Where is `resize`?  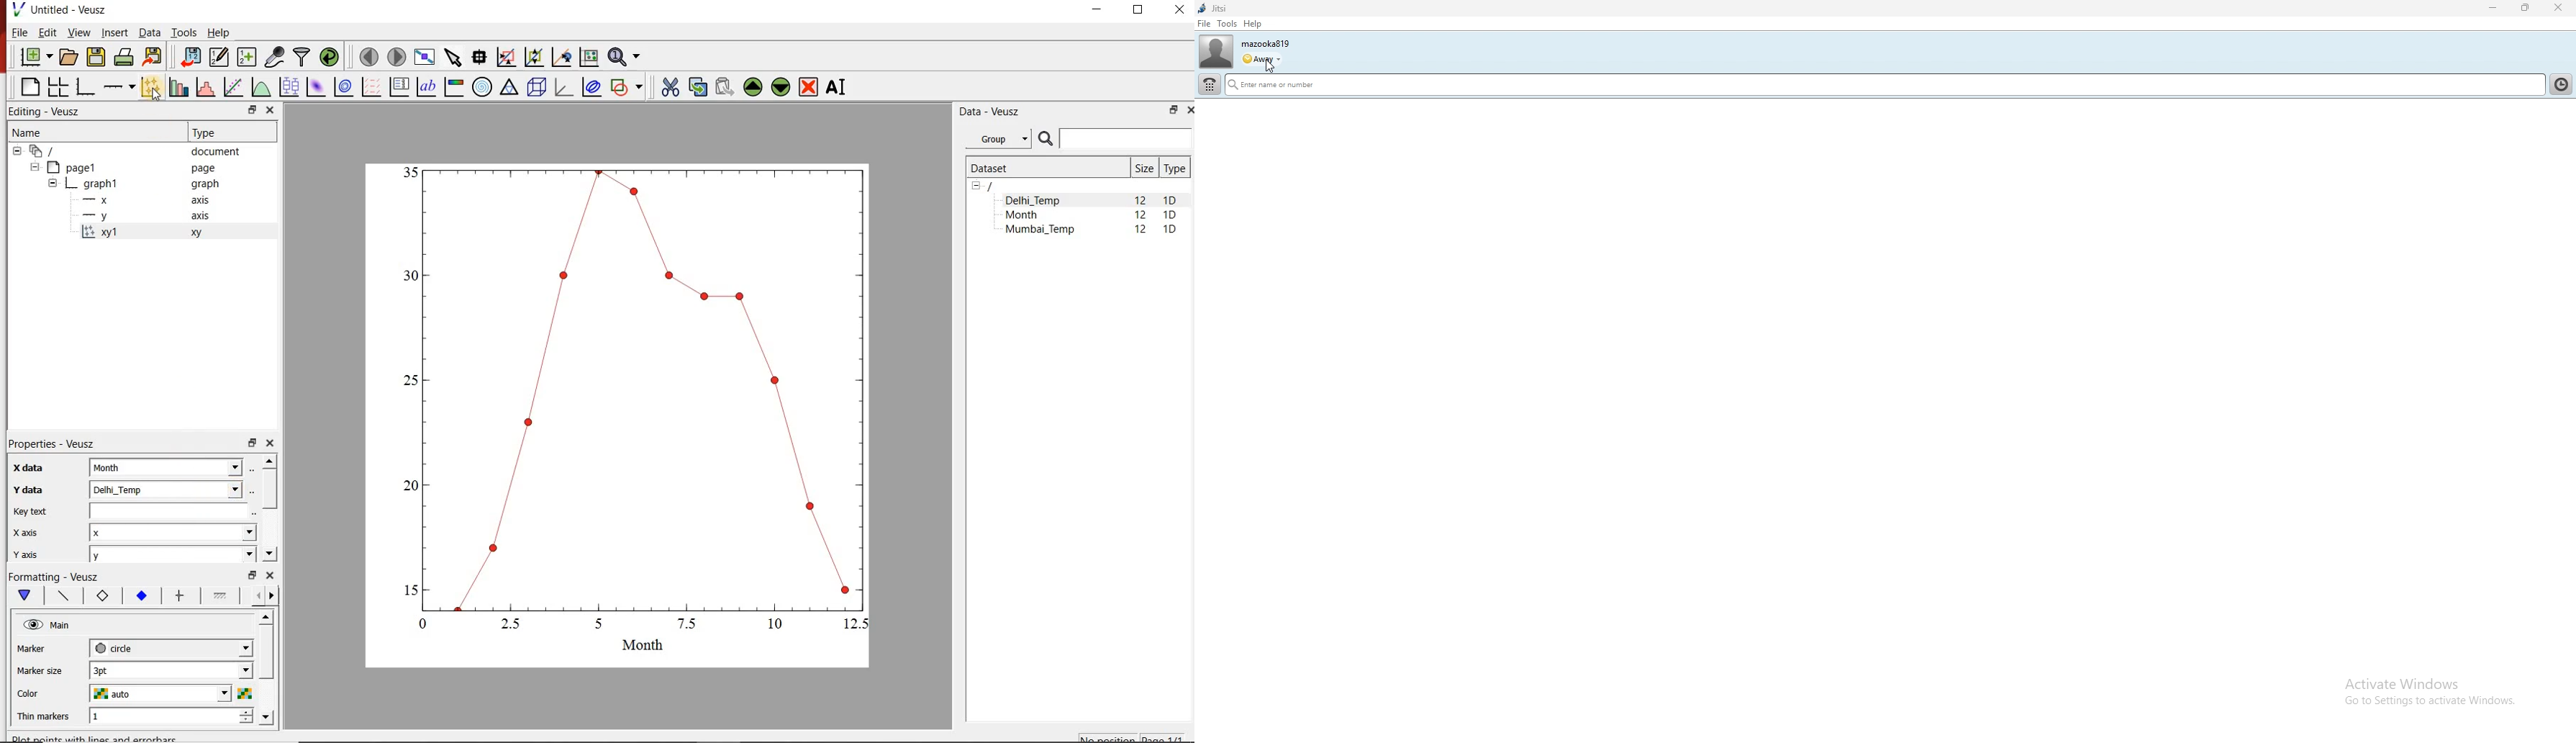
resize is located at coordinates (2527, 7).